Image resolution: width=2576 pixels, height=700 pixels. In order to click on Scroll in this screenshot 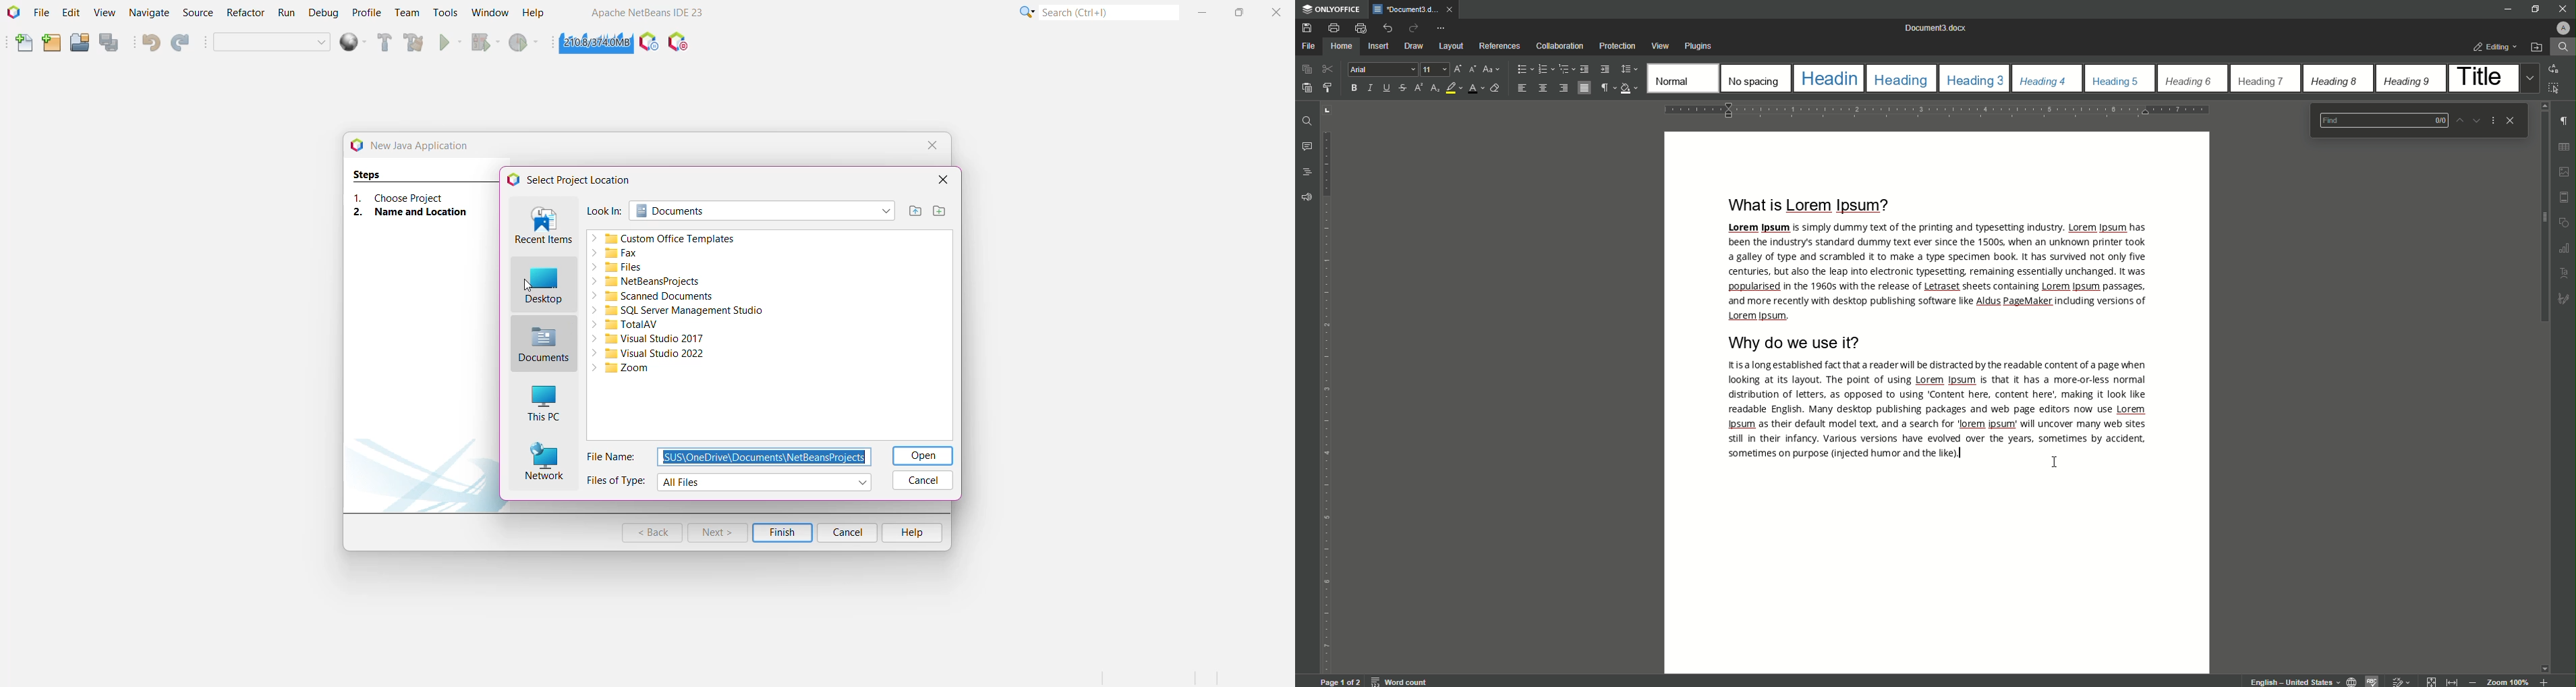, I will do `click(2544, 212)`.